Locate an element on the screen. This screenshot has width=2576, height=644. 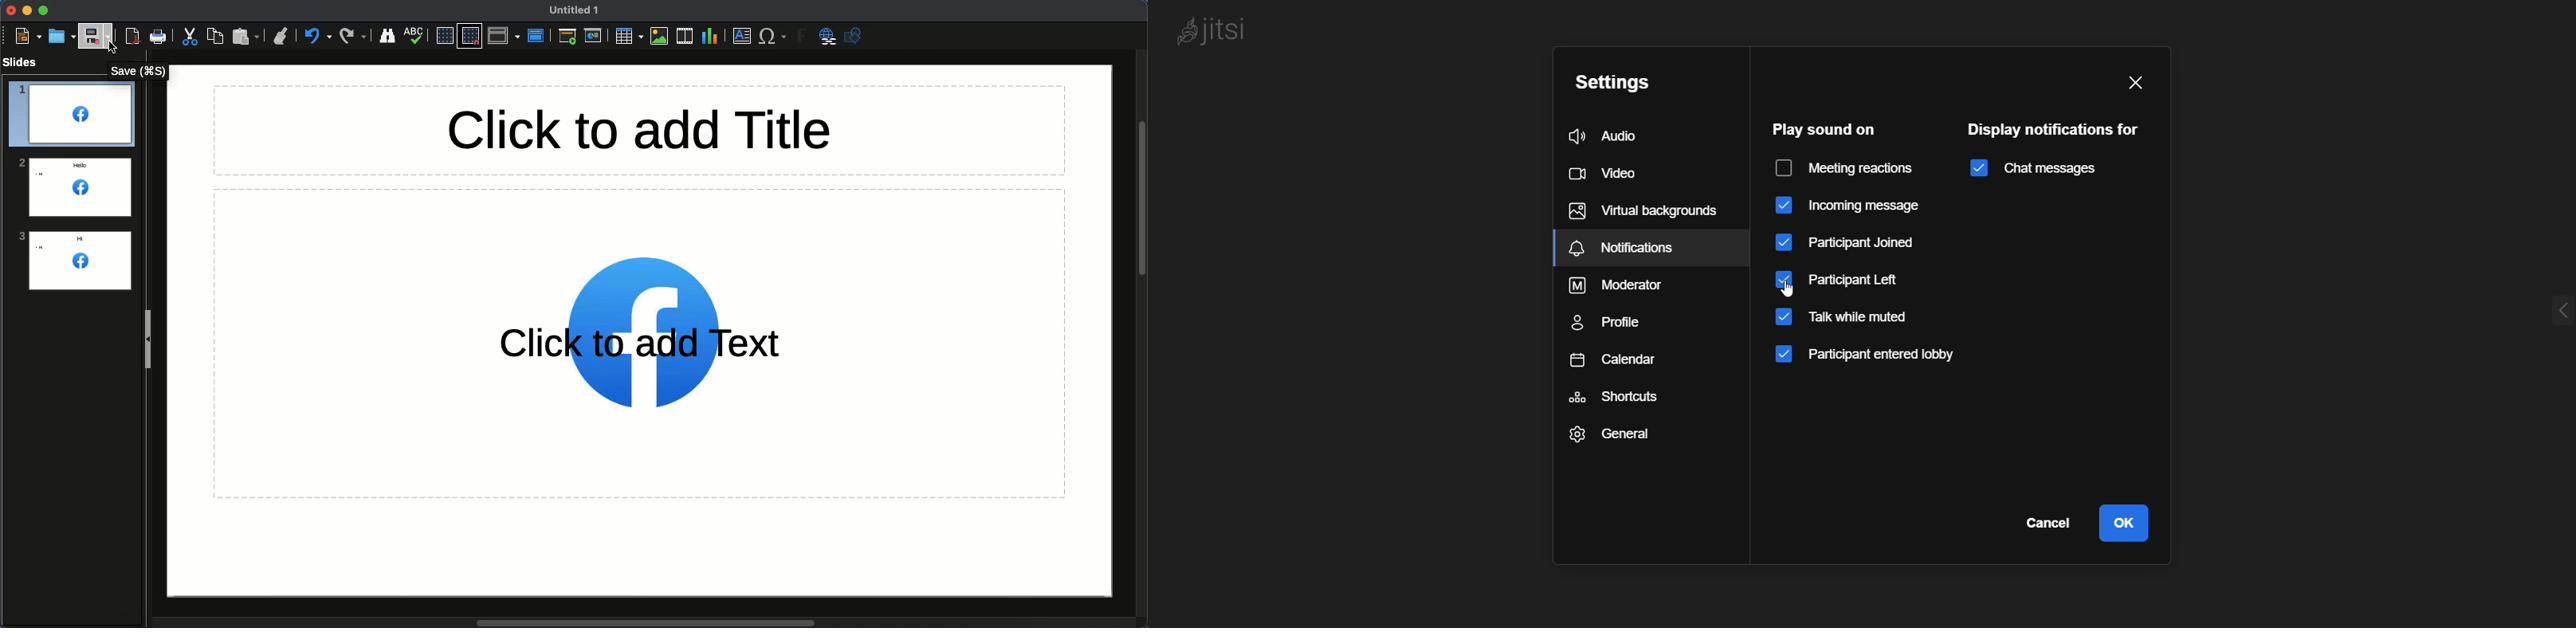
Textbox is located at coordinates (740, 37).